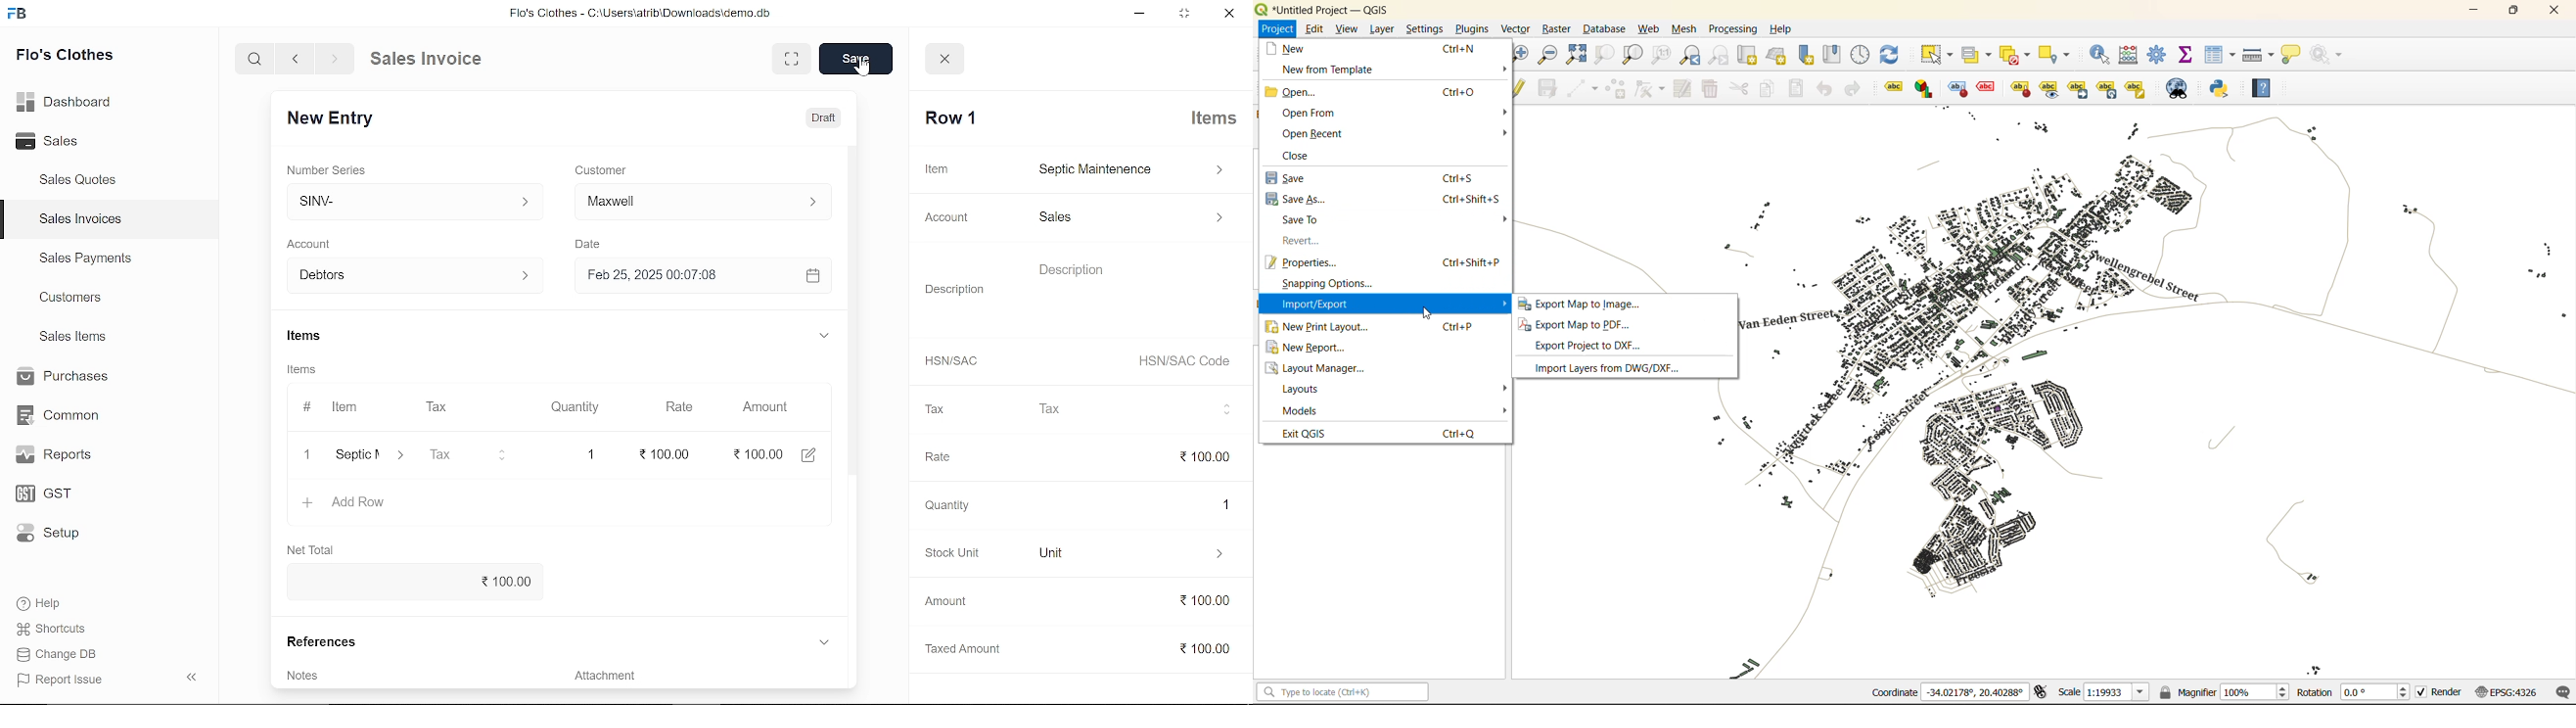  I want to click on ‘Account, so click(319, 242).